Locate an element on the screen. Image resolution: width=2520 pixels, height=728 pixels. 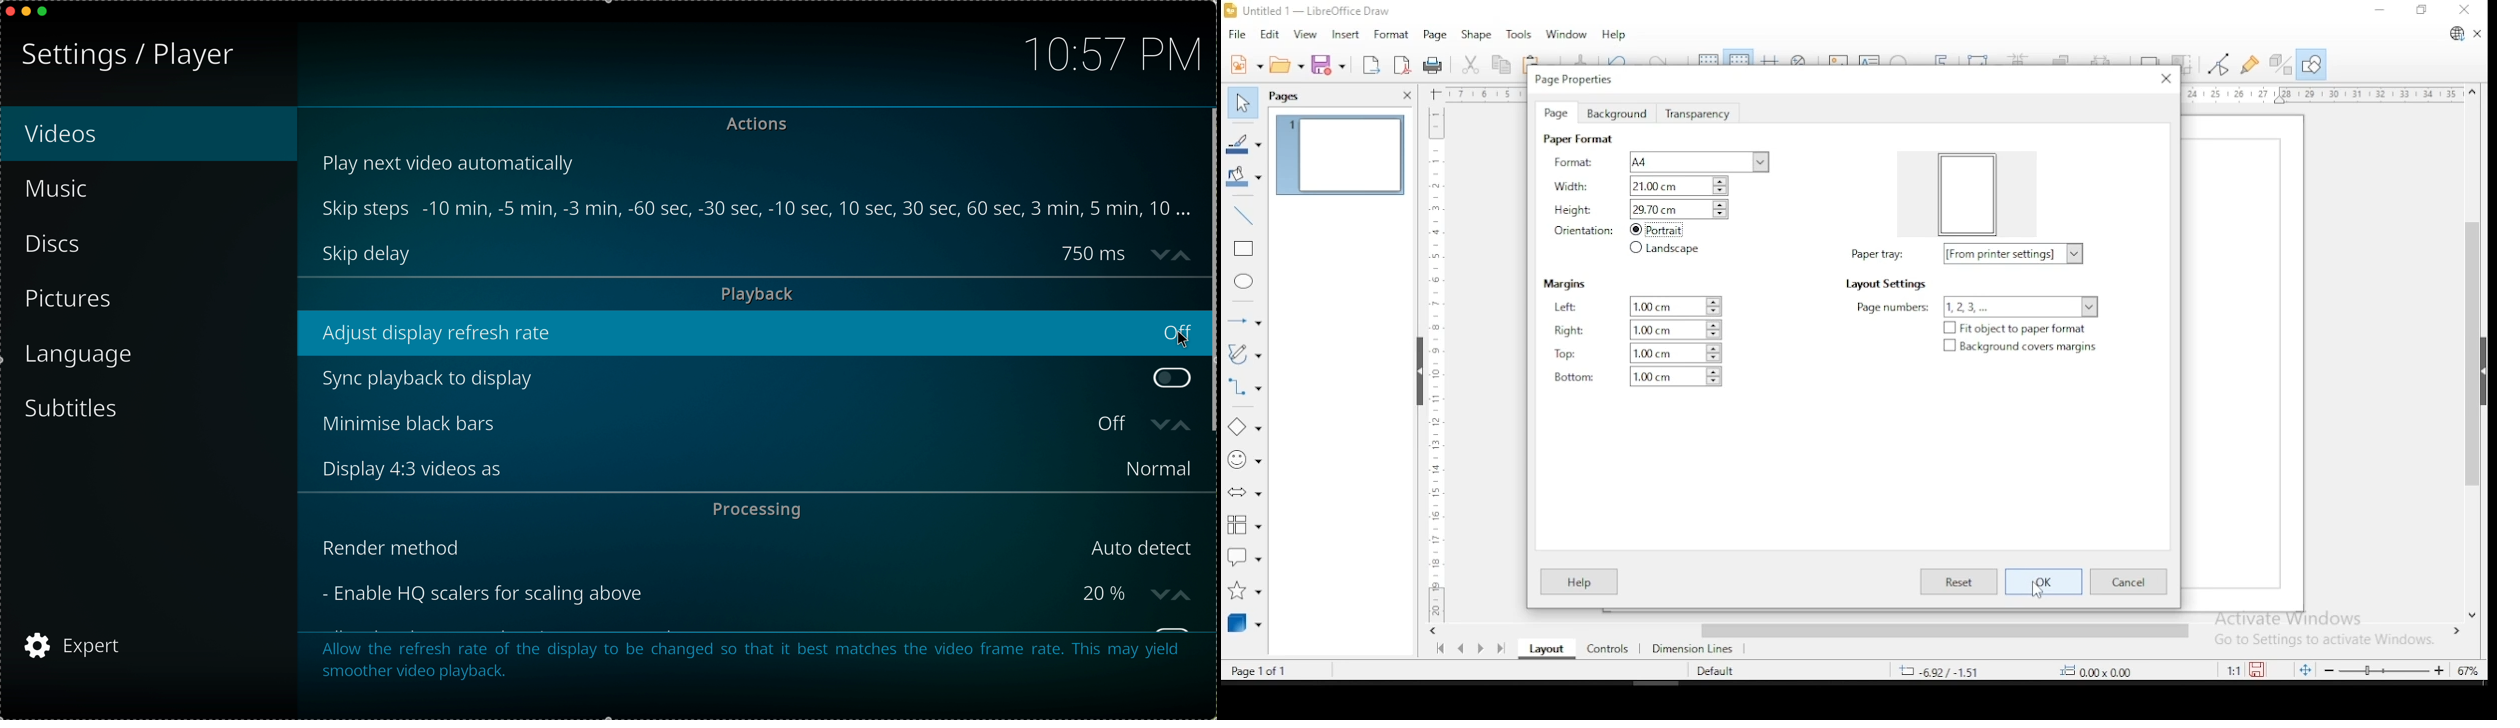
Scroll bar is located at coordinates (1210, 270).